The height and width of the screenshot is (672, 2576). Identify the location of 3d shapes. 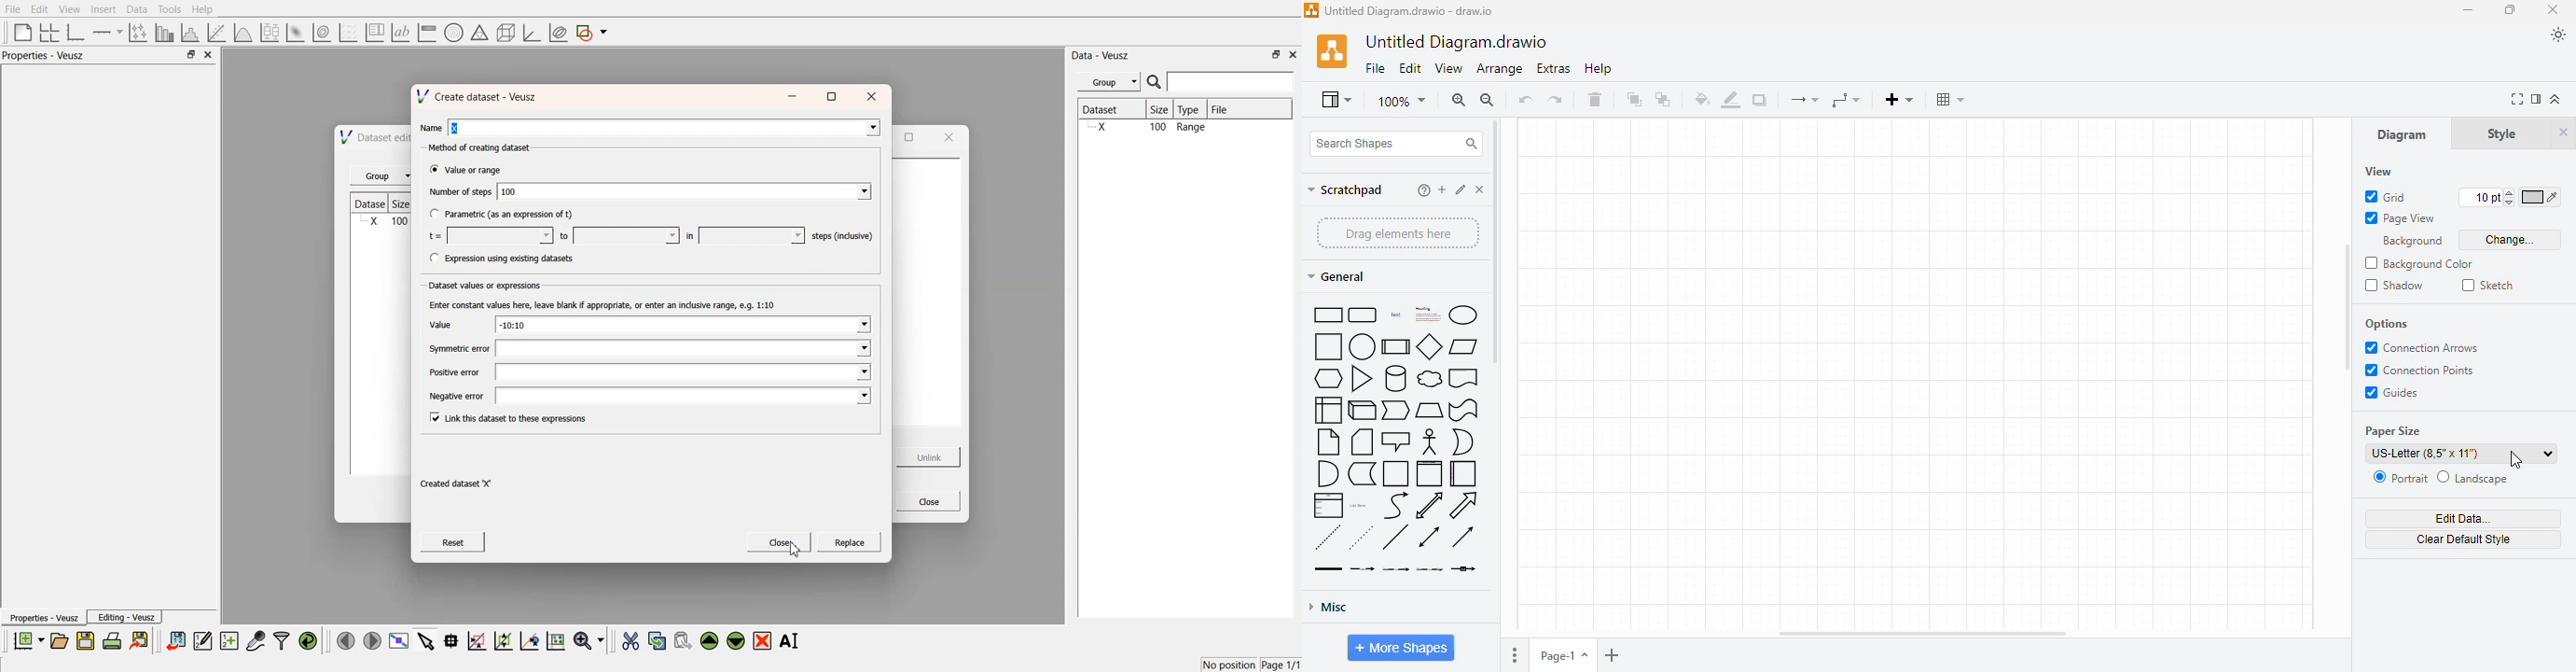
(503, 33).